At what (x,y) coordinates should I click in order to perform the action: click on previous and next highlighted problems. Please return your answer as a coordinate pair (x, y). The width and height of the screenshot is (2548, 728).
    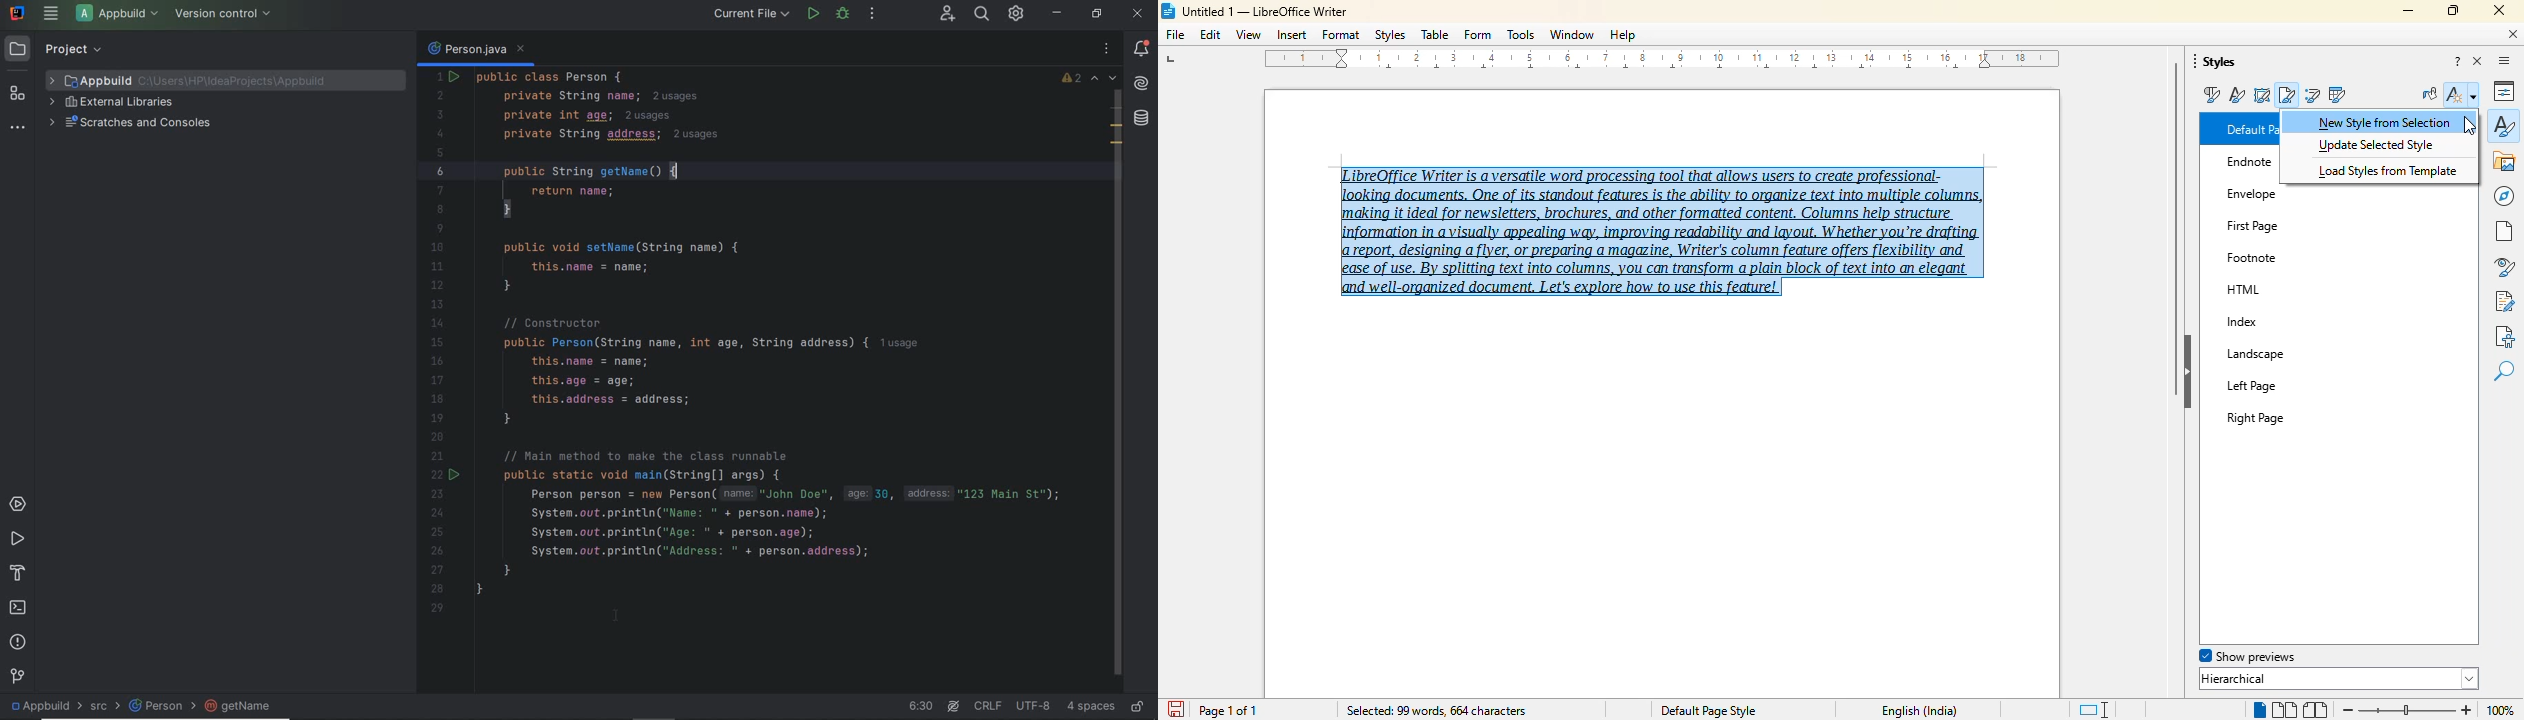
    Looking at the image, I should click on (1105, 79).